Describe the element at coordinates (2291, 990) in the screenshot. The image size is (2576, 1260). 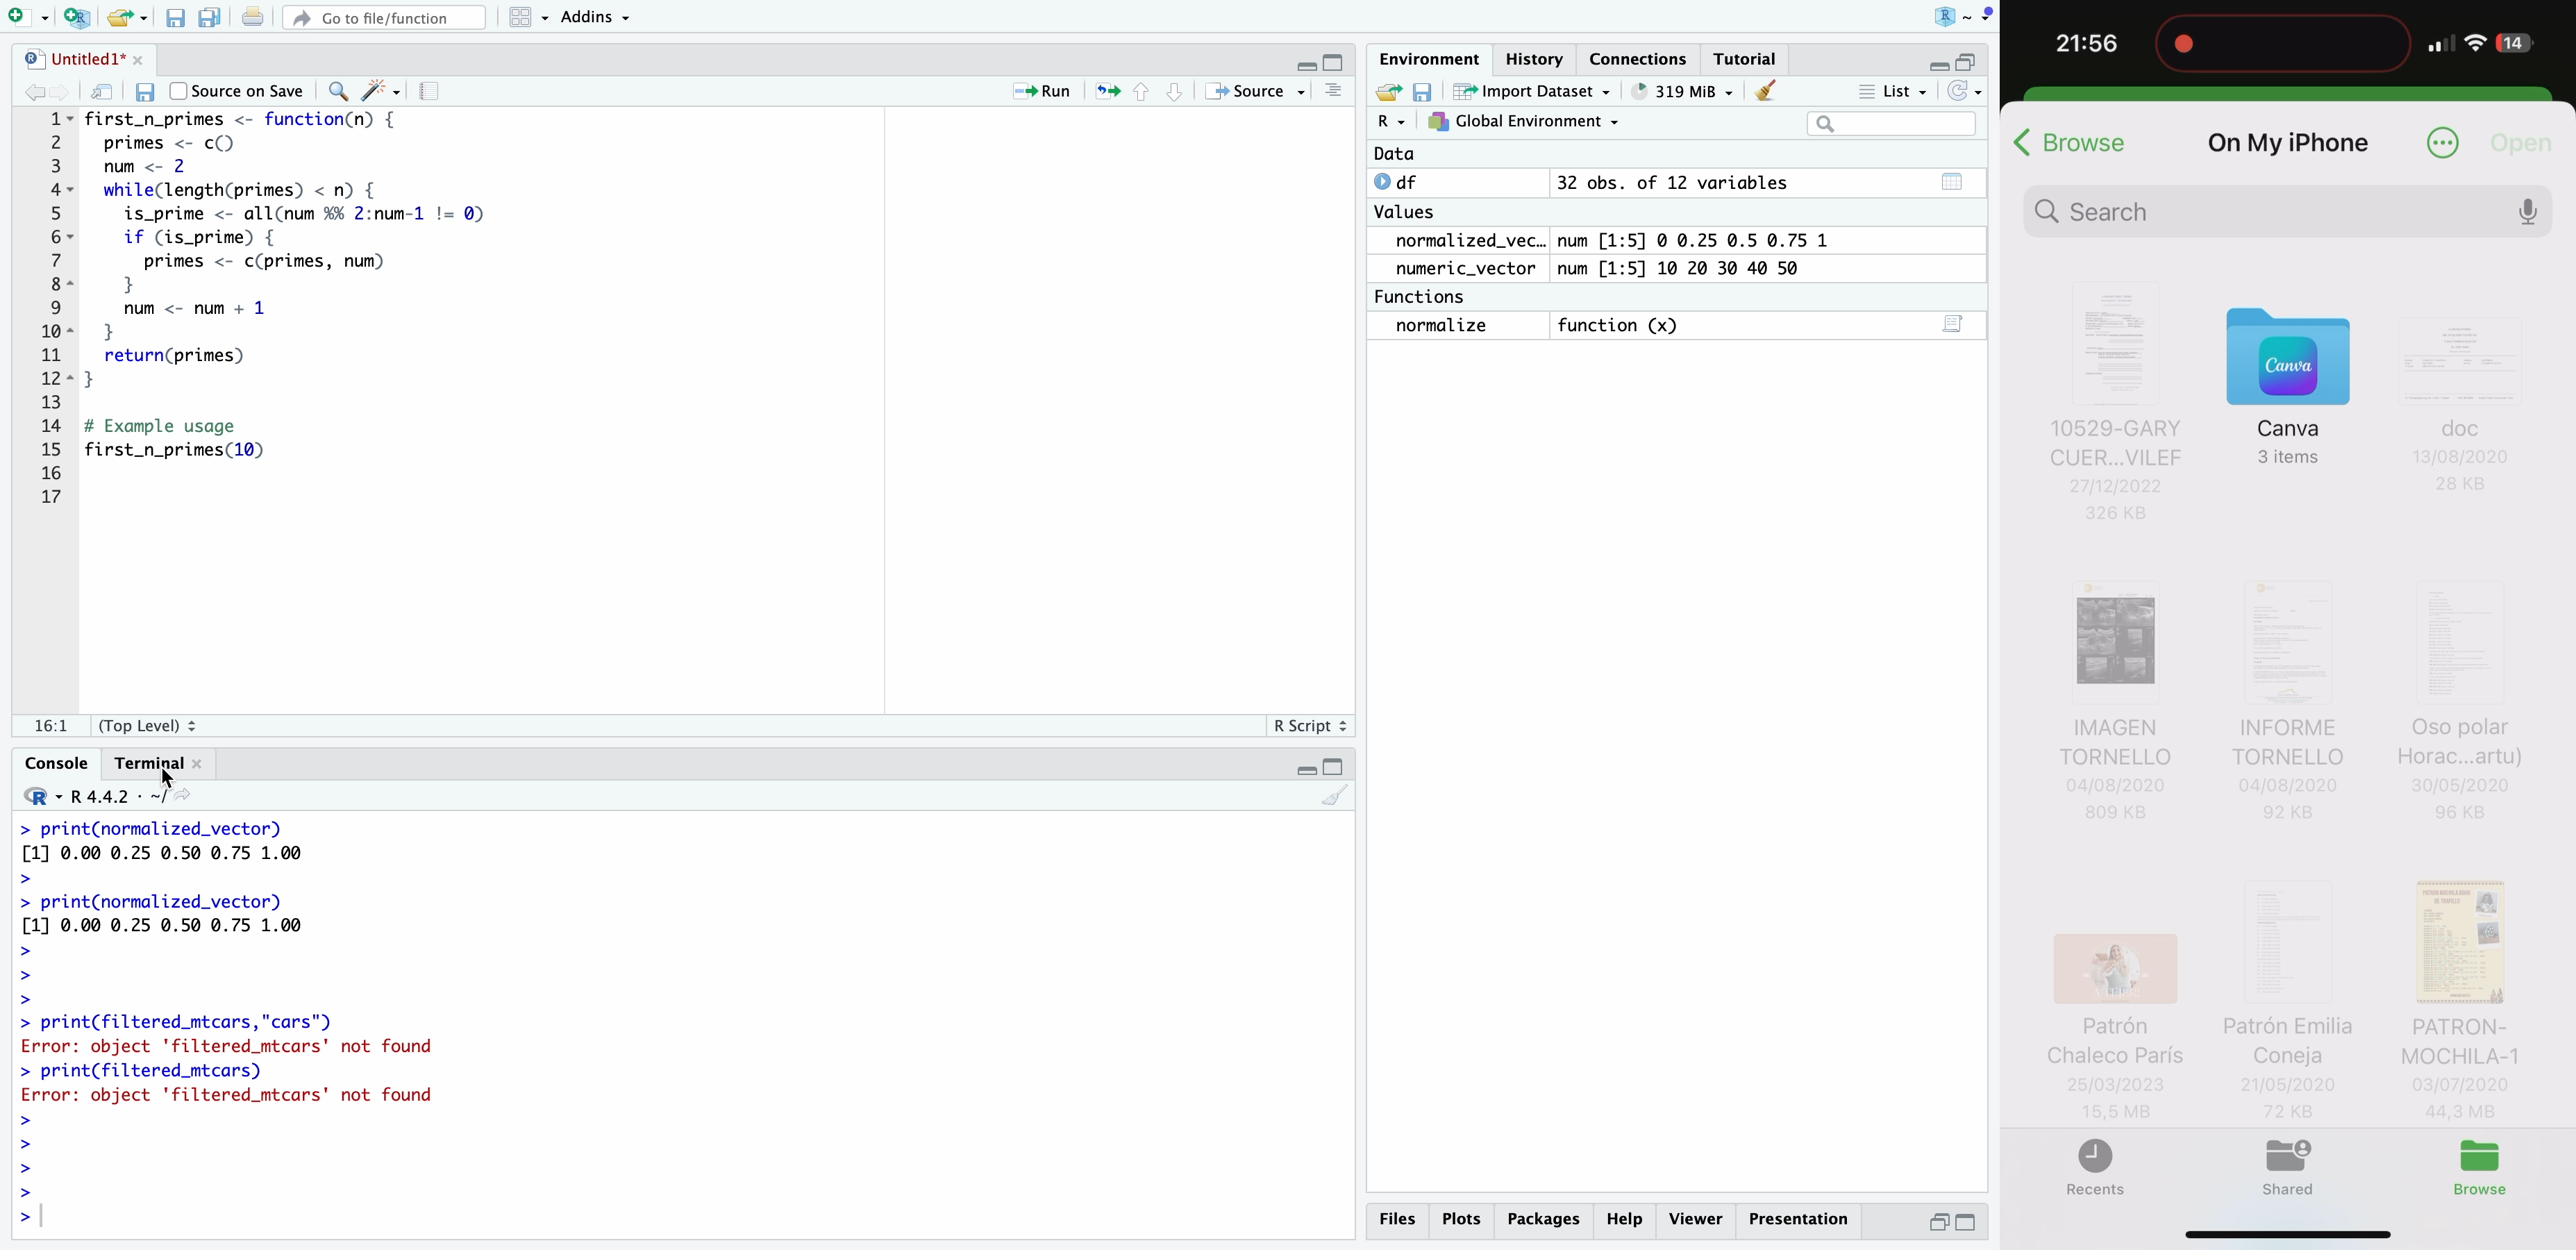
I see `Patrén Emilia
Coneja` at that location.